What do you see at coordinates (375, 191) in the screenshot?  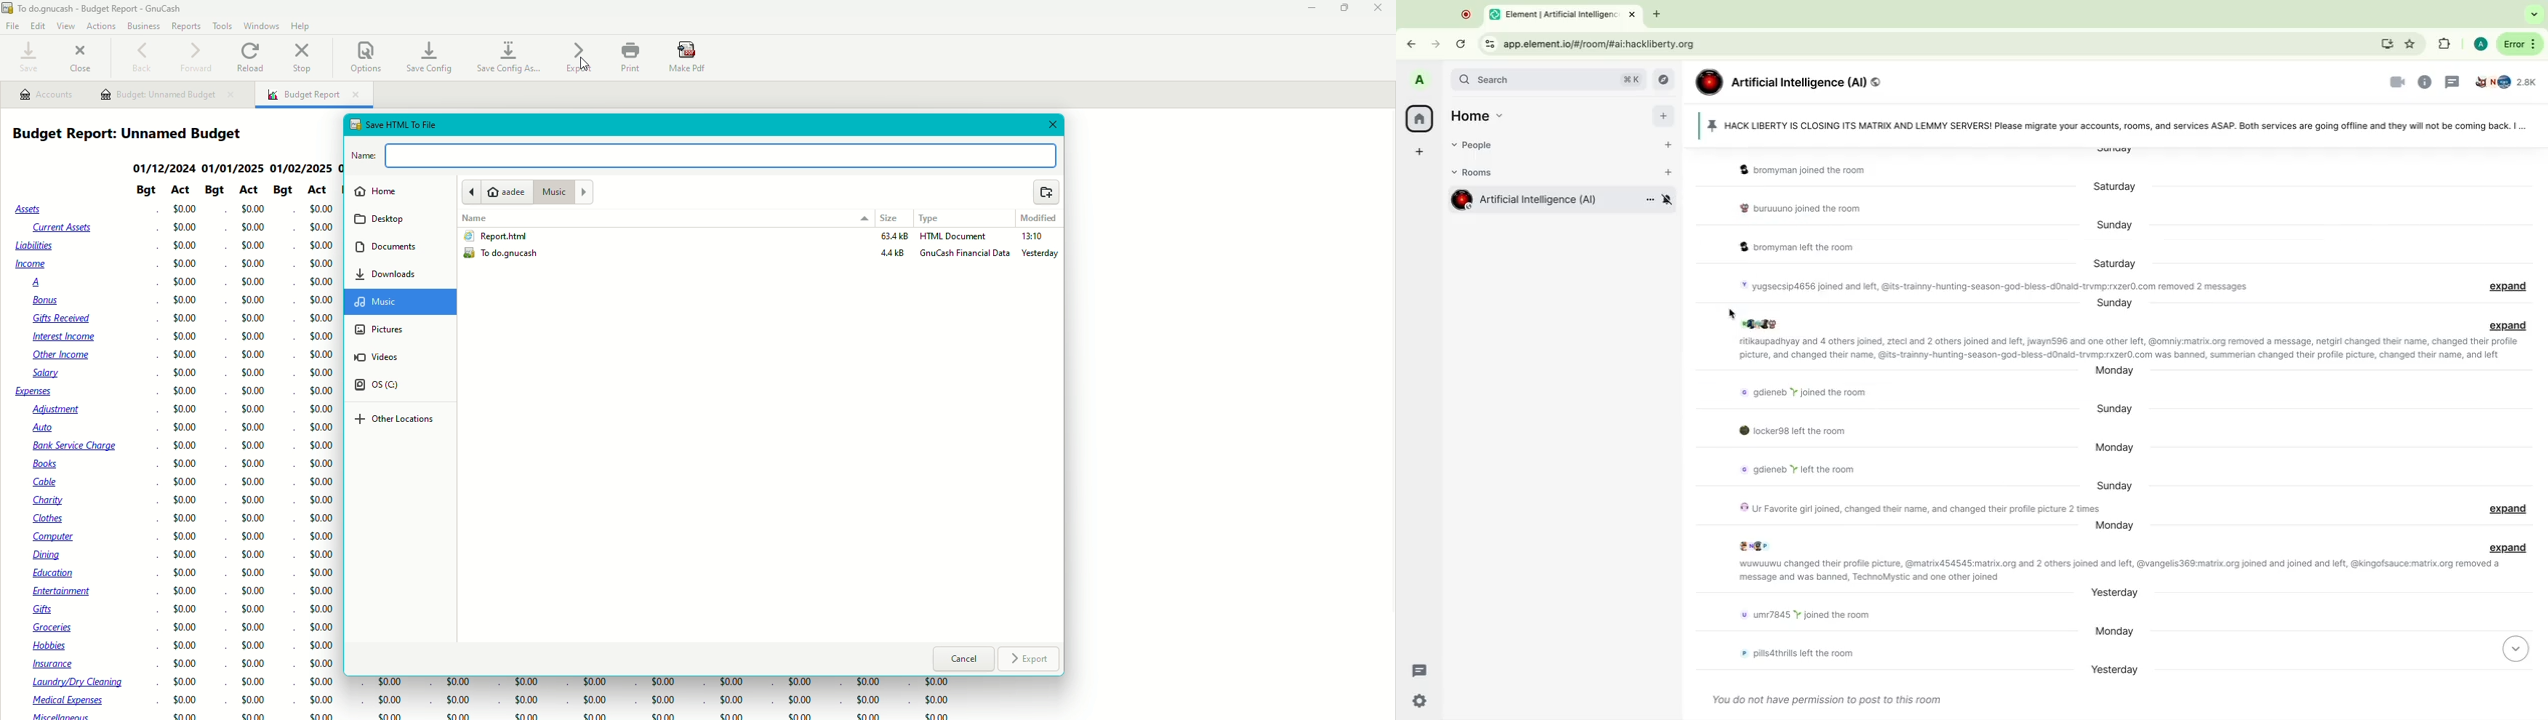 I see `Home` at bounding box center [375, 191].